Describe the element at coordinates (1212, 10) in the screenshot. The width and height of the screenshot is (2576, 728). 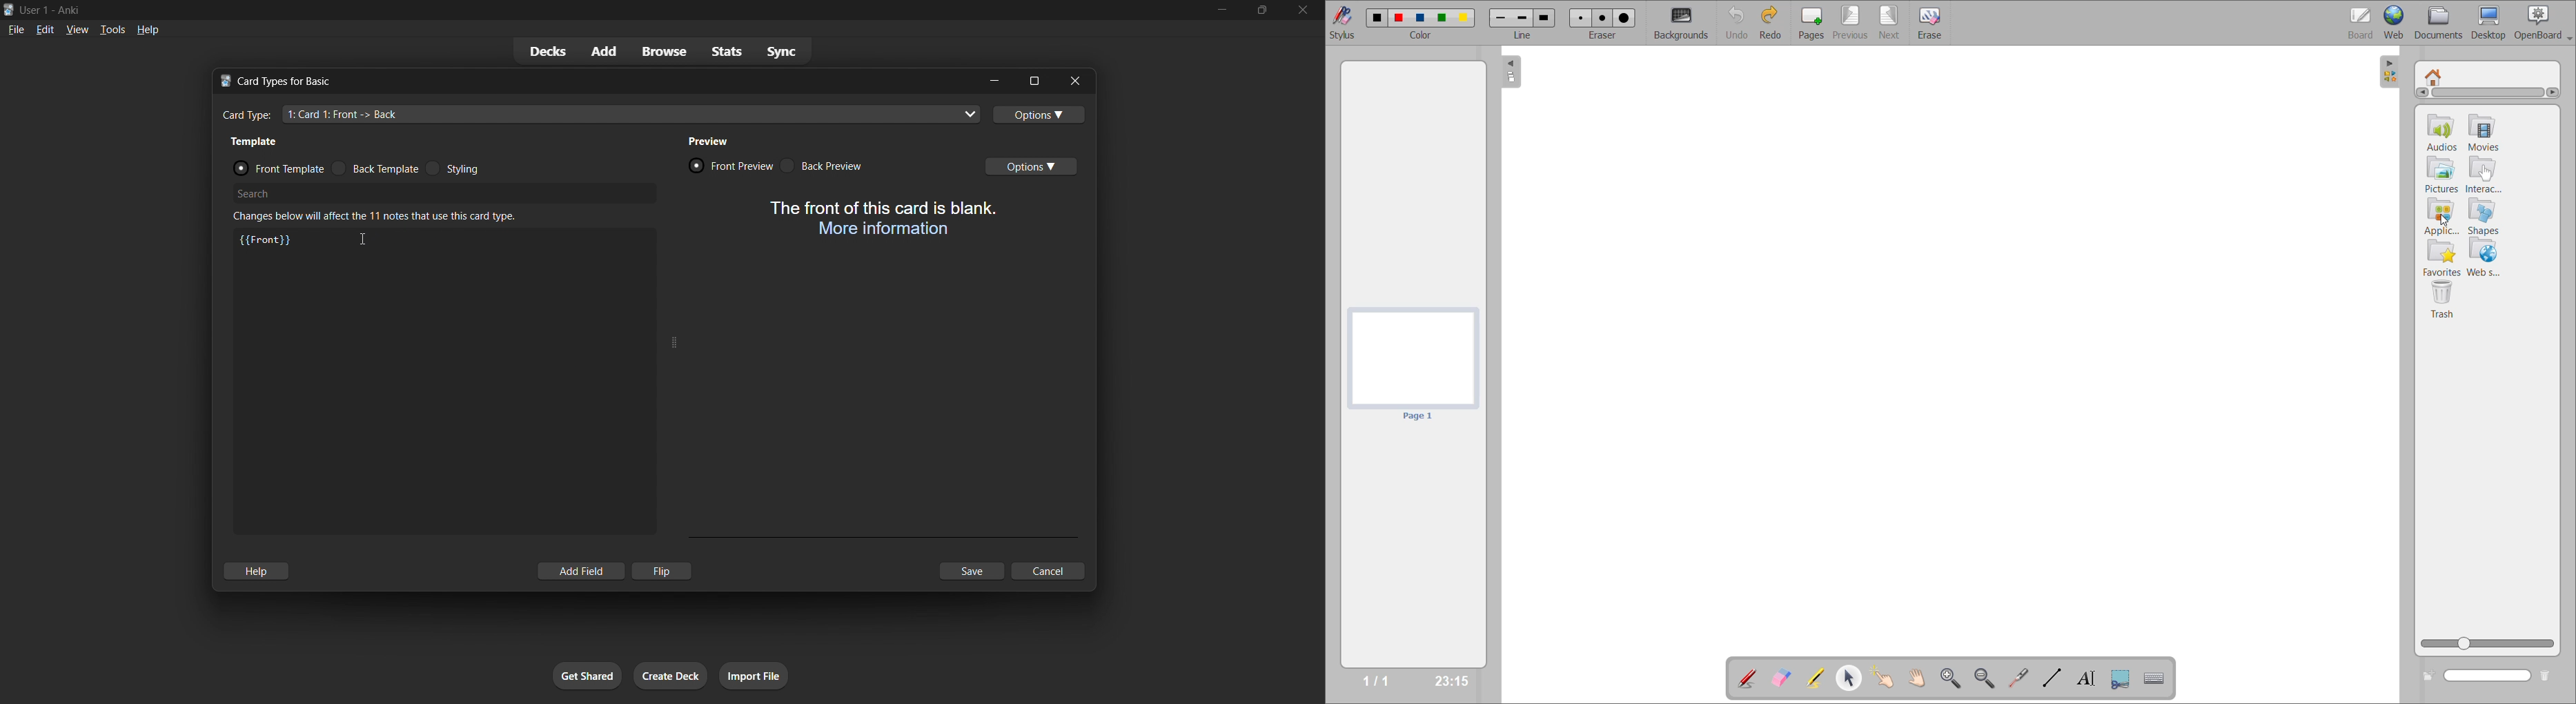
I see `minimize` at that location.